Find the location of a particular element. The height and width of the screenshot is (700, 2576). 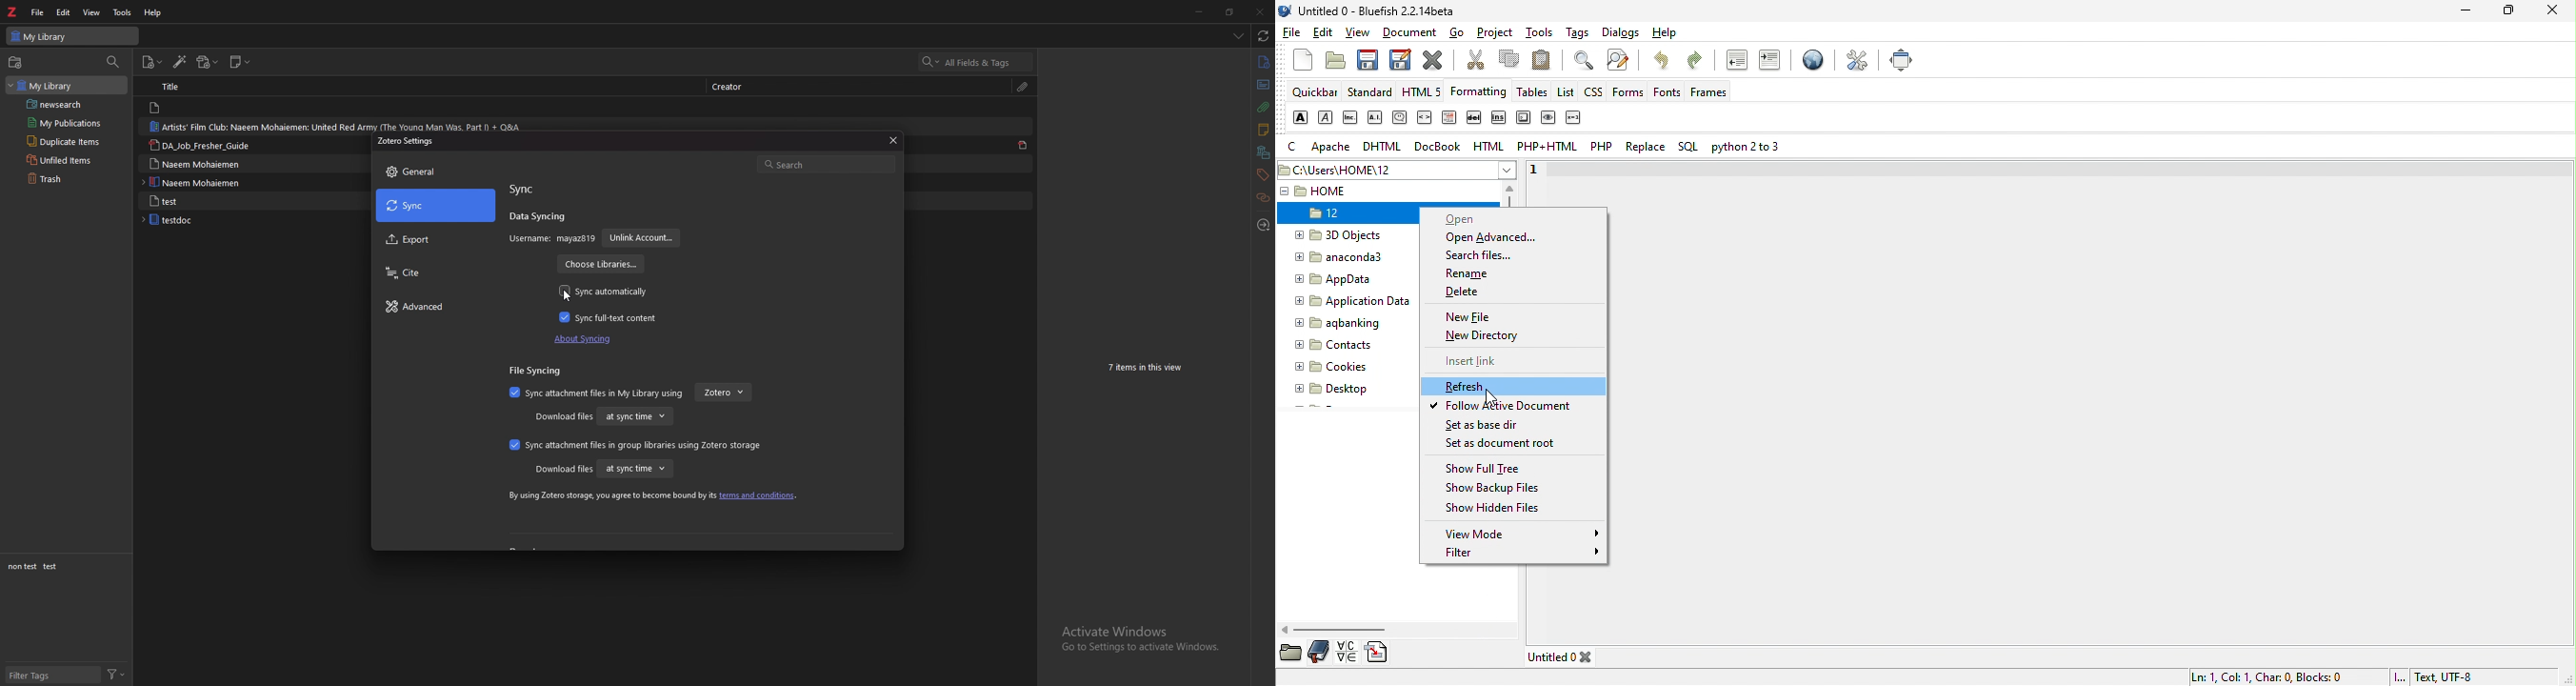

unlink account... is located at coordinates (641, 239).